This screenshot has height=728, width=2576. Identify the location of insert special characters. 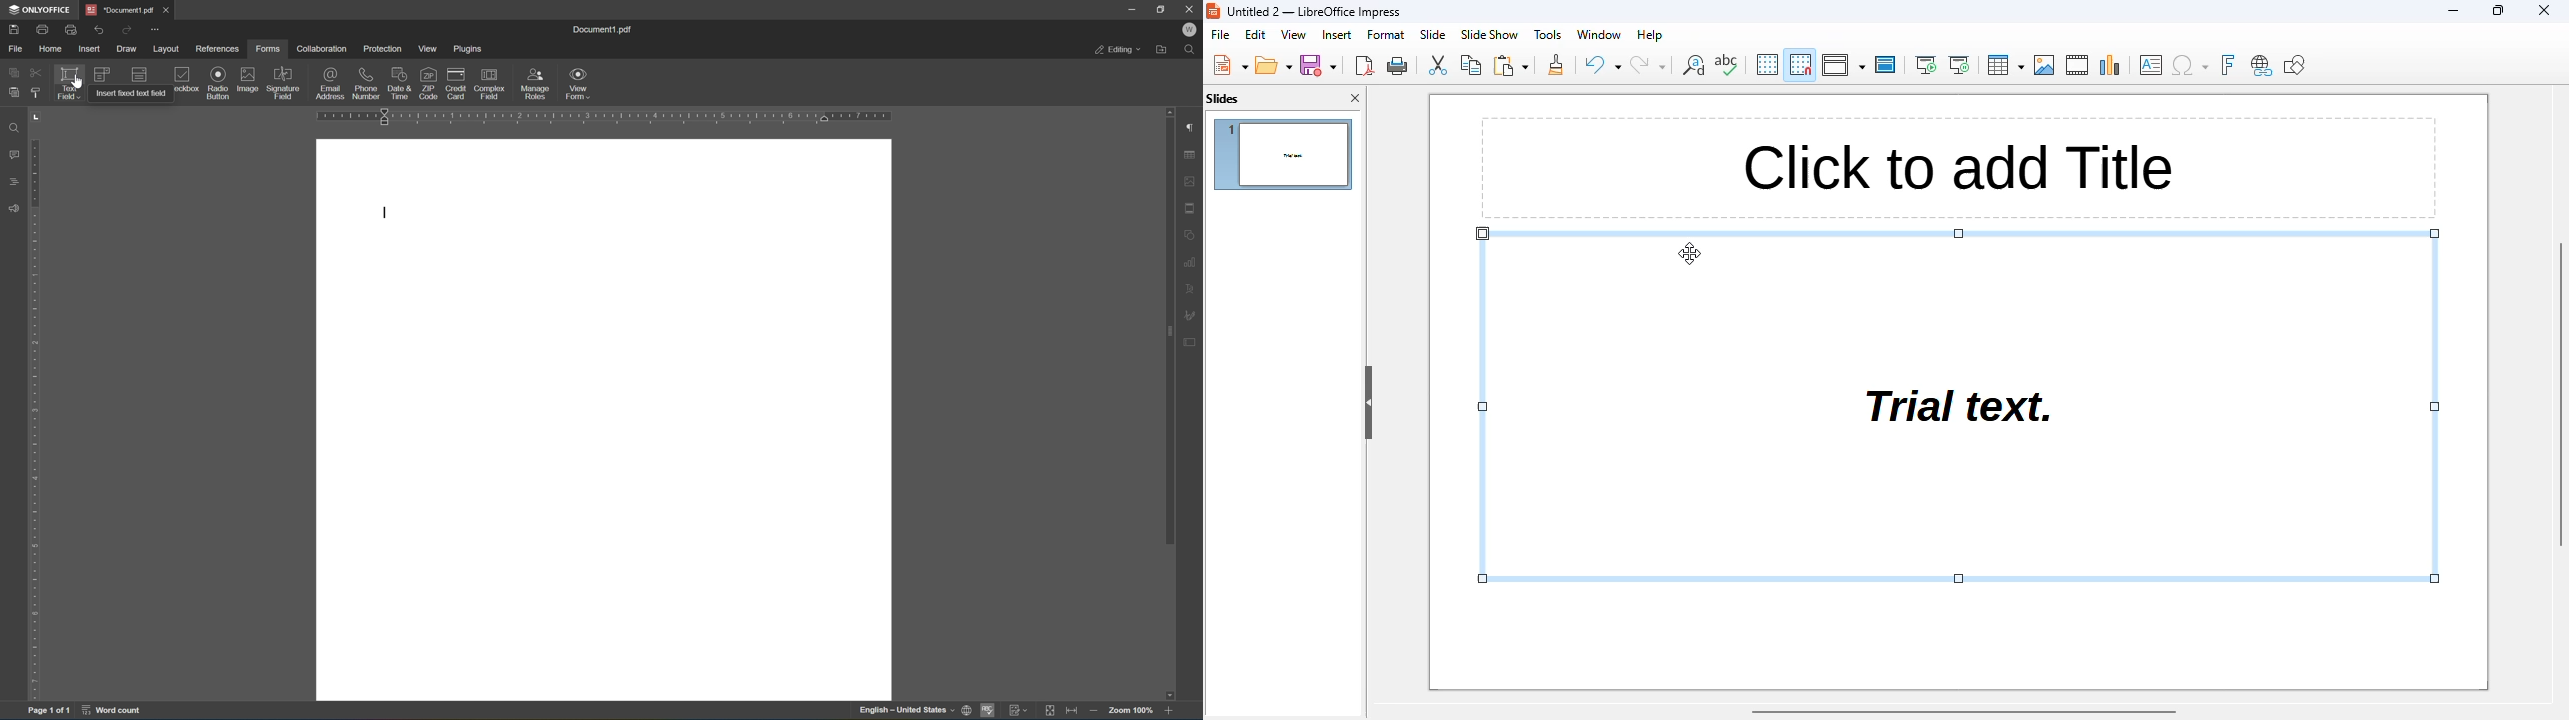
(2189, 65).